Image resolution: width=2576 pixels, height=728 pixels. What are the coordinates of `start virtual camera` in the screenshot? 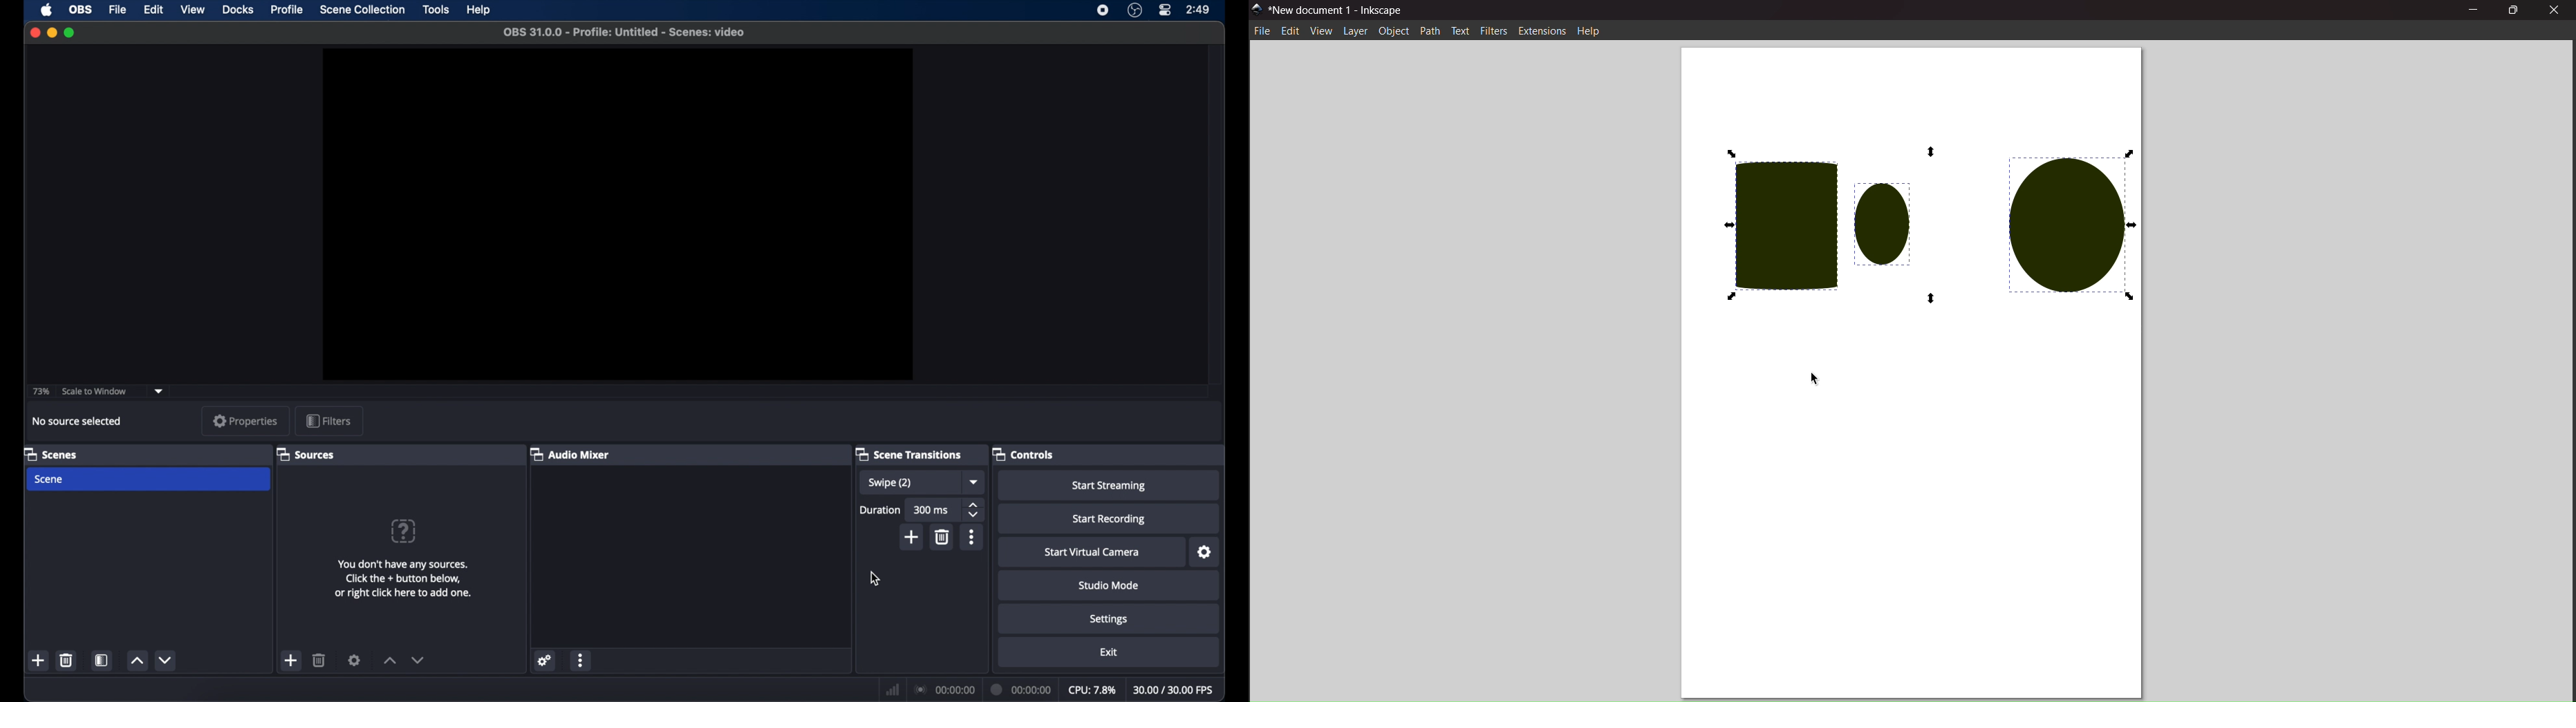 It's located at (1092, 552).